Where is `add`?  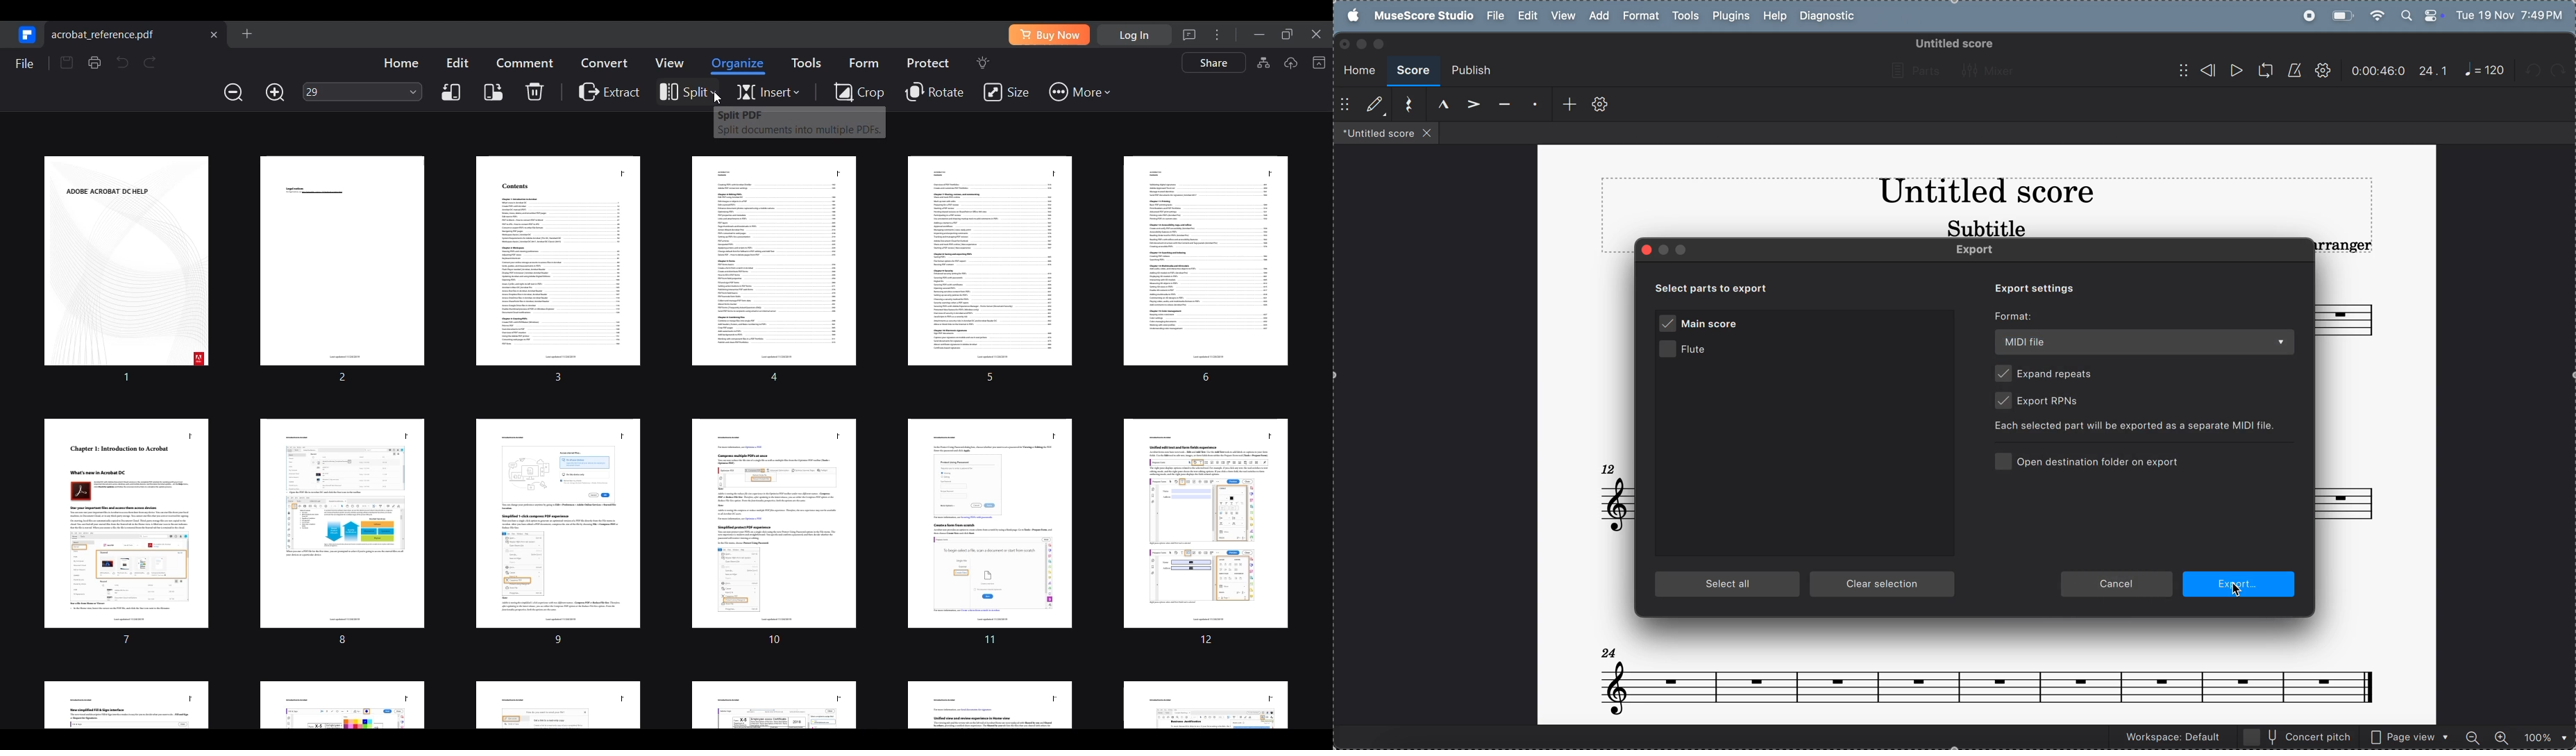
add is located at coordinates (1597, 15).